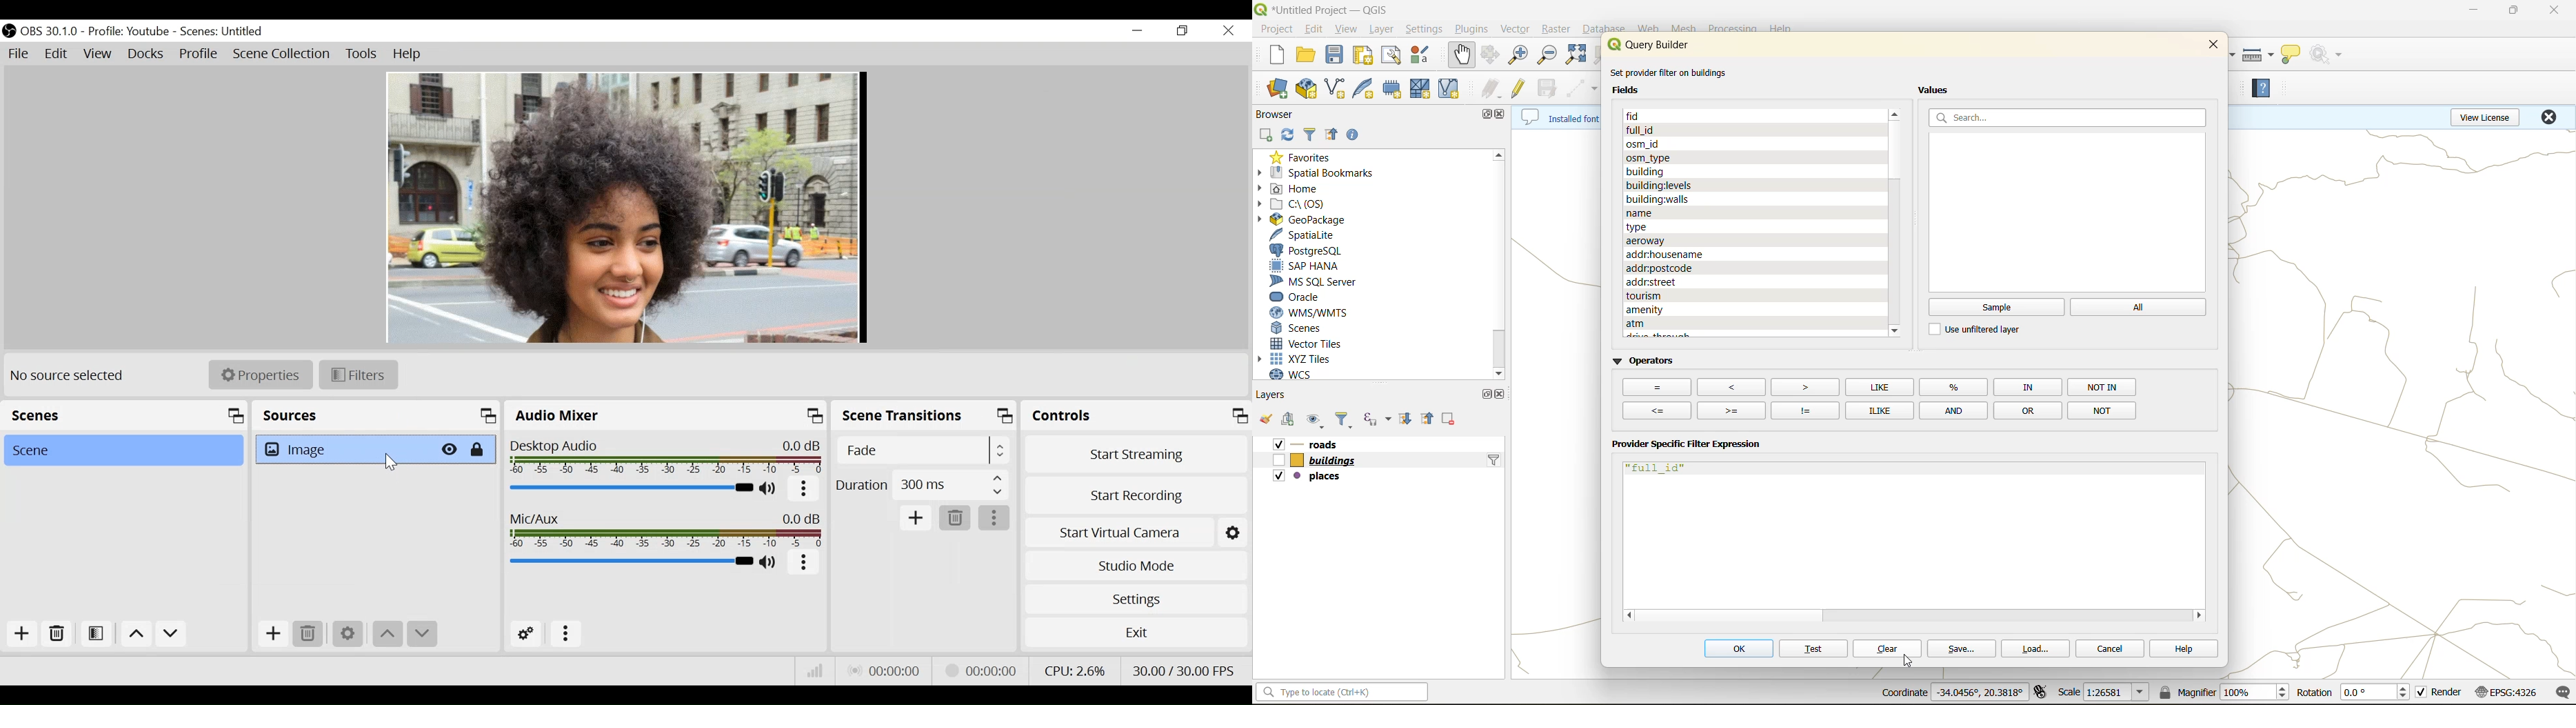 Image resolution: width=2576 pixels, height=728 pixels. What do you see at coordinates (804, 490) in the screenshot?
I see `More options` at bounding box center [804, 490].